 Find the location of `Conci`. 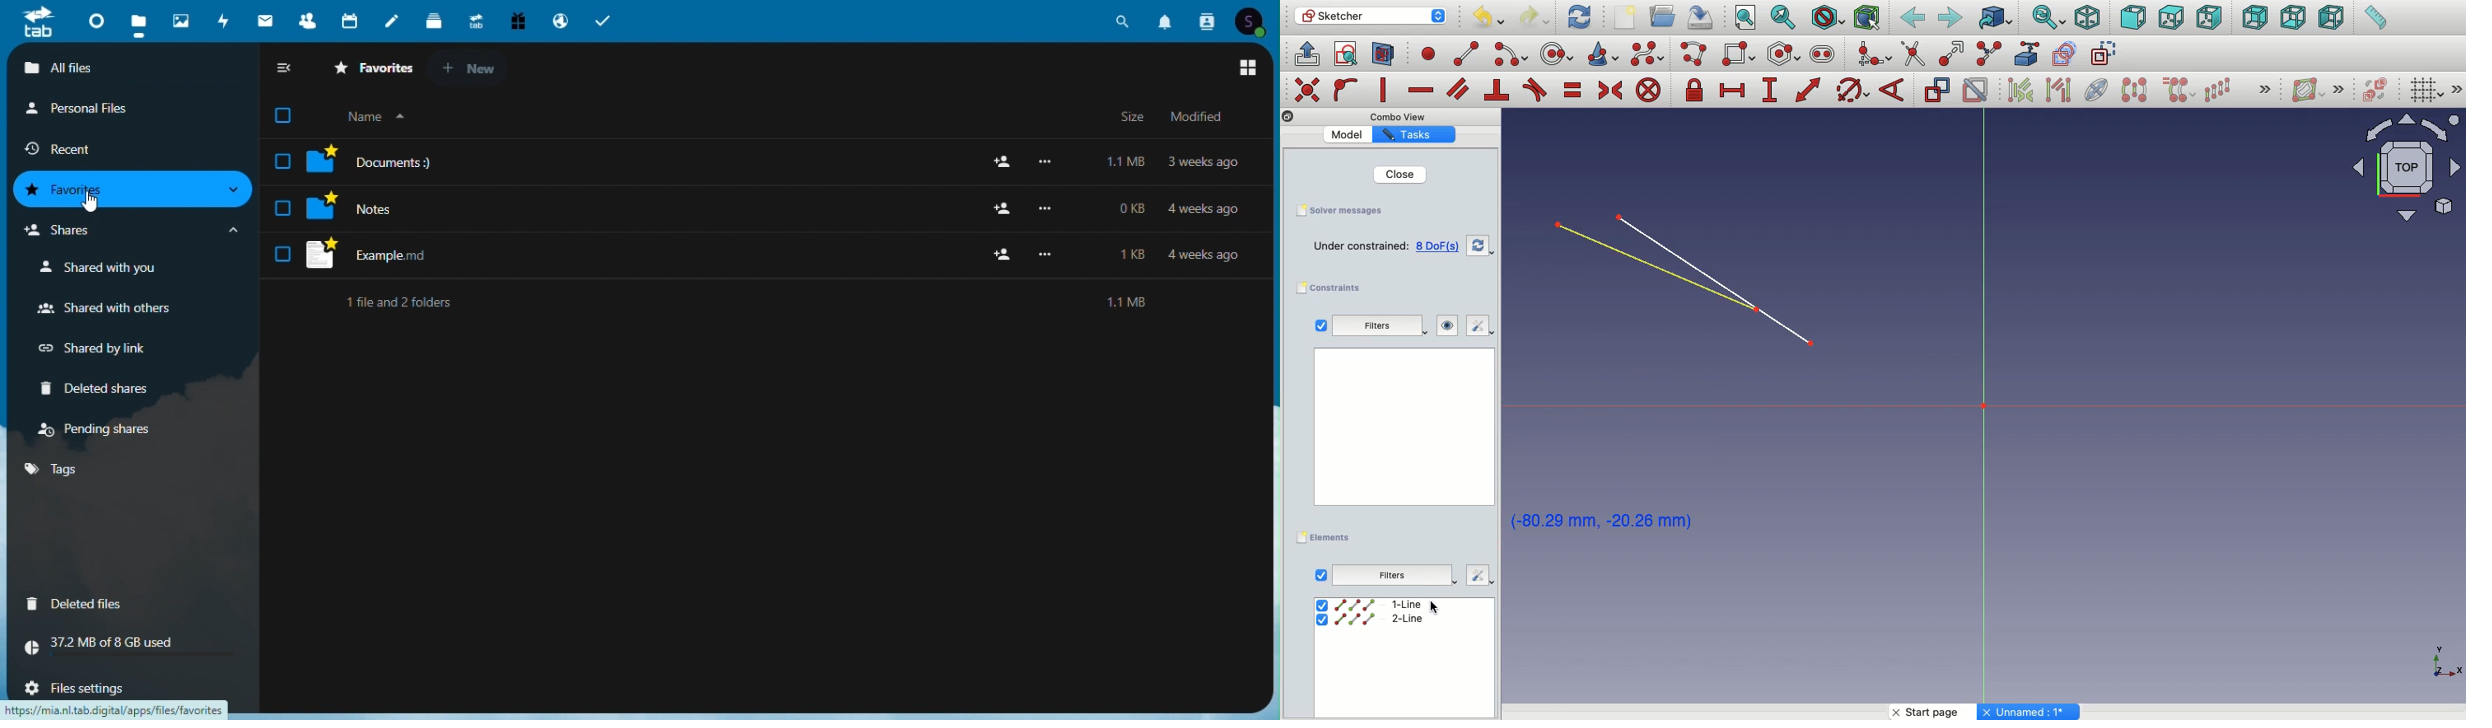

Conci is located at coordinates (1604, 54).